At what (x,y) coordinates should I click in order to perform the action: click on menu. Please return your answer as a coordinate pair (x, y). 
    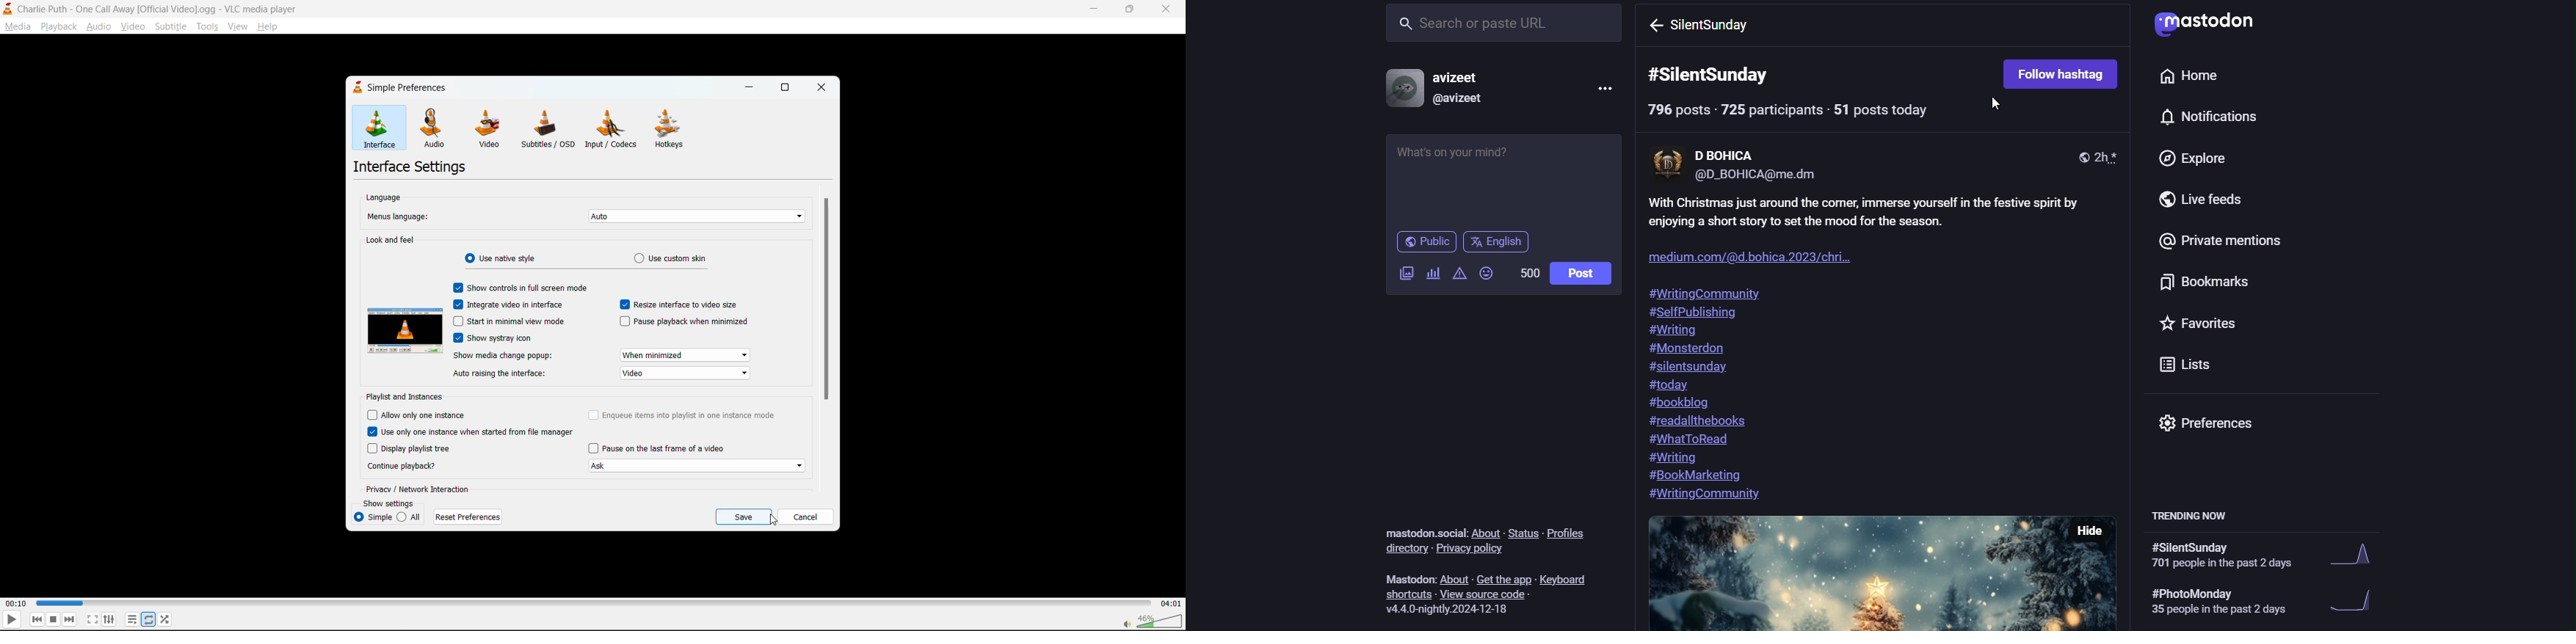
    Looking at the image, I should click on (1603, 88).